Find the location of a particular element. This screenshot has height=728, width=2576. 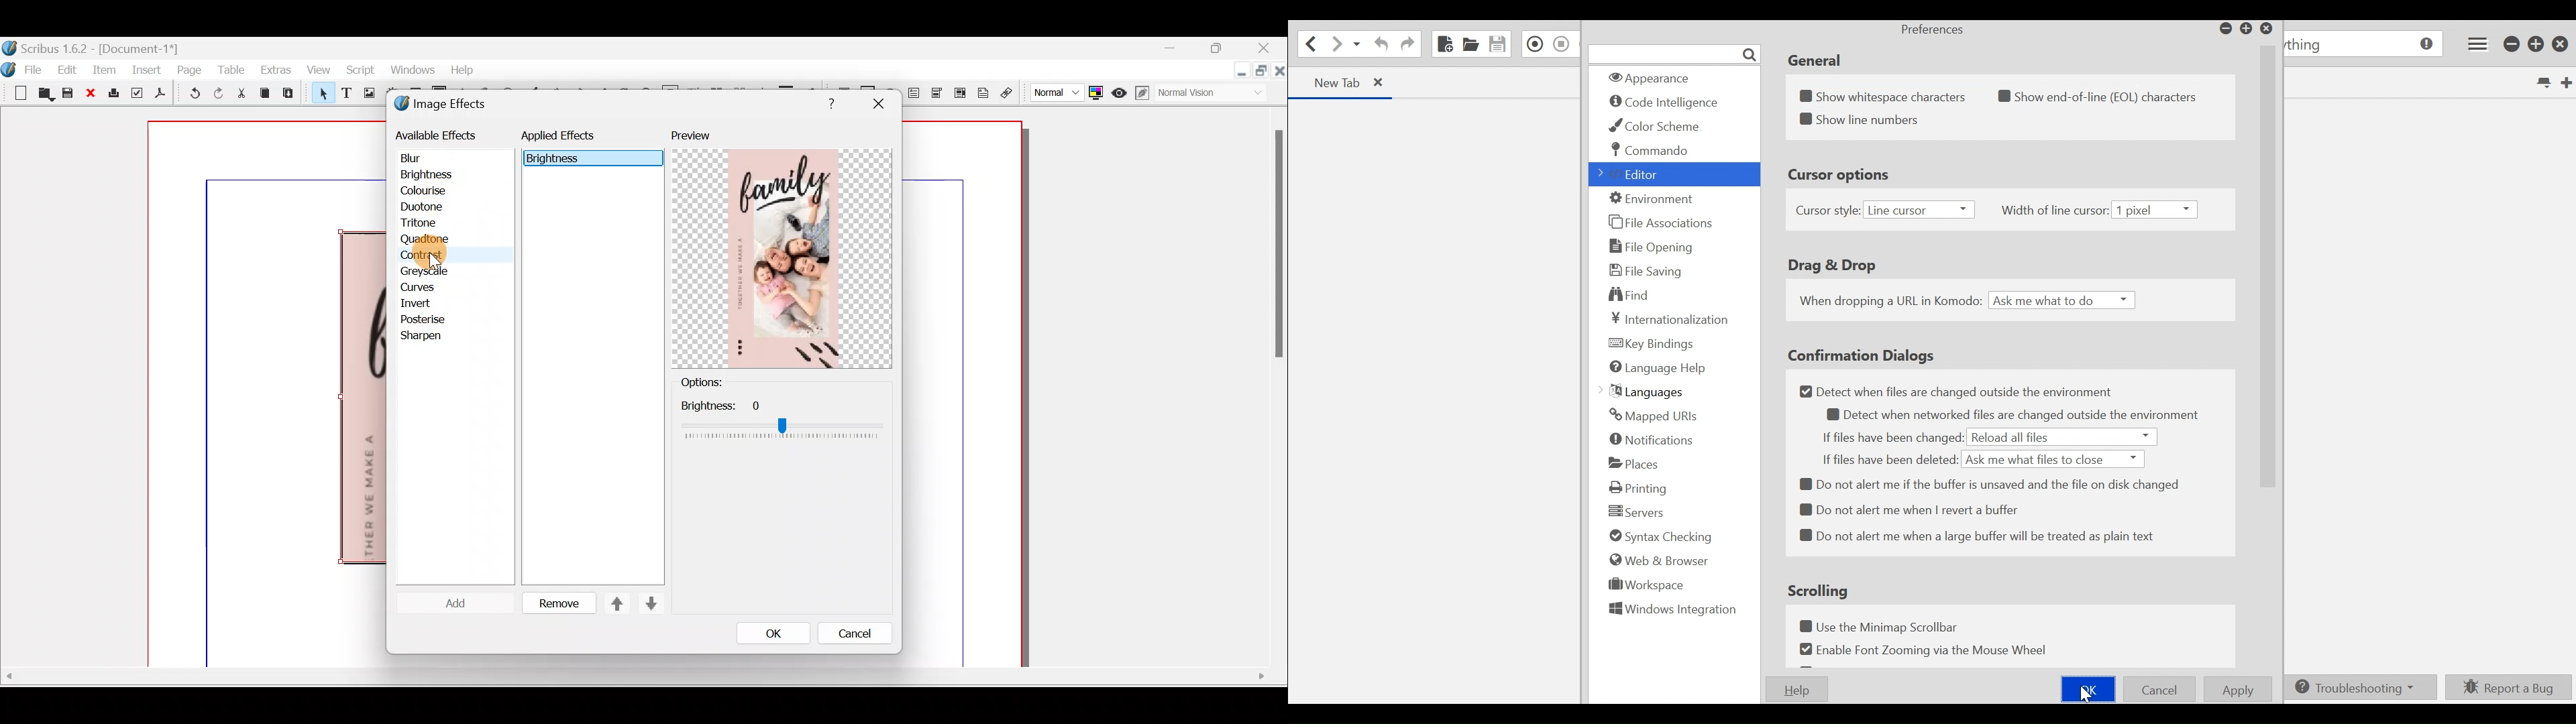

Text frame is located at coordinates (345, 94).